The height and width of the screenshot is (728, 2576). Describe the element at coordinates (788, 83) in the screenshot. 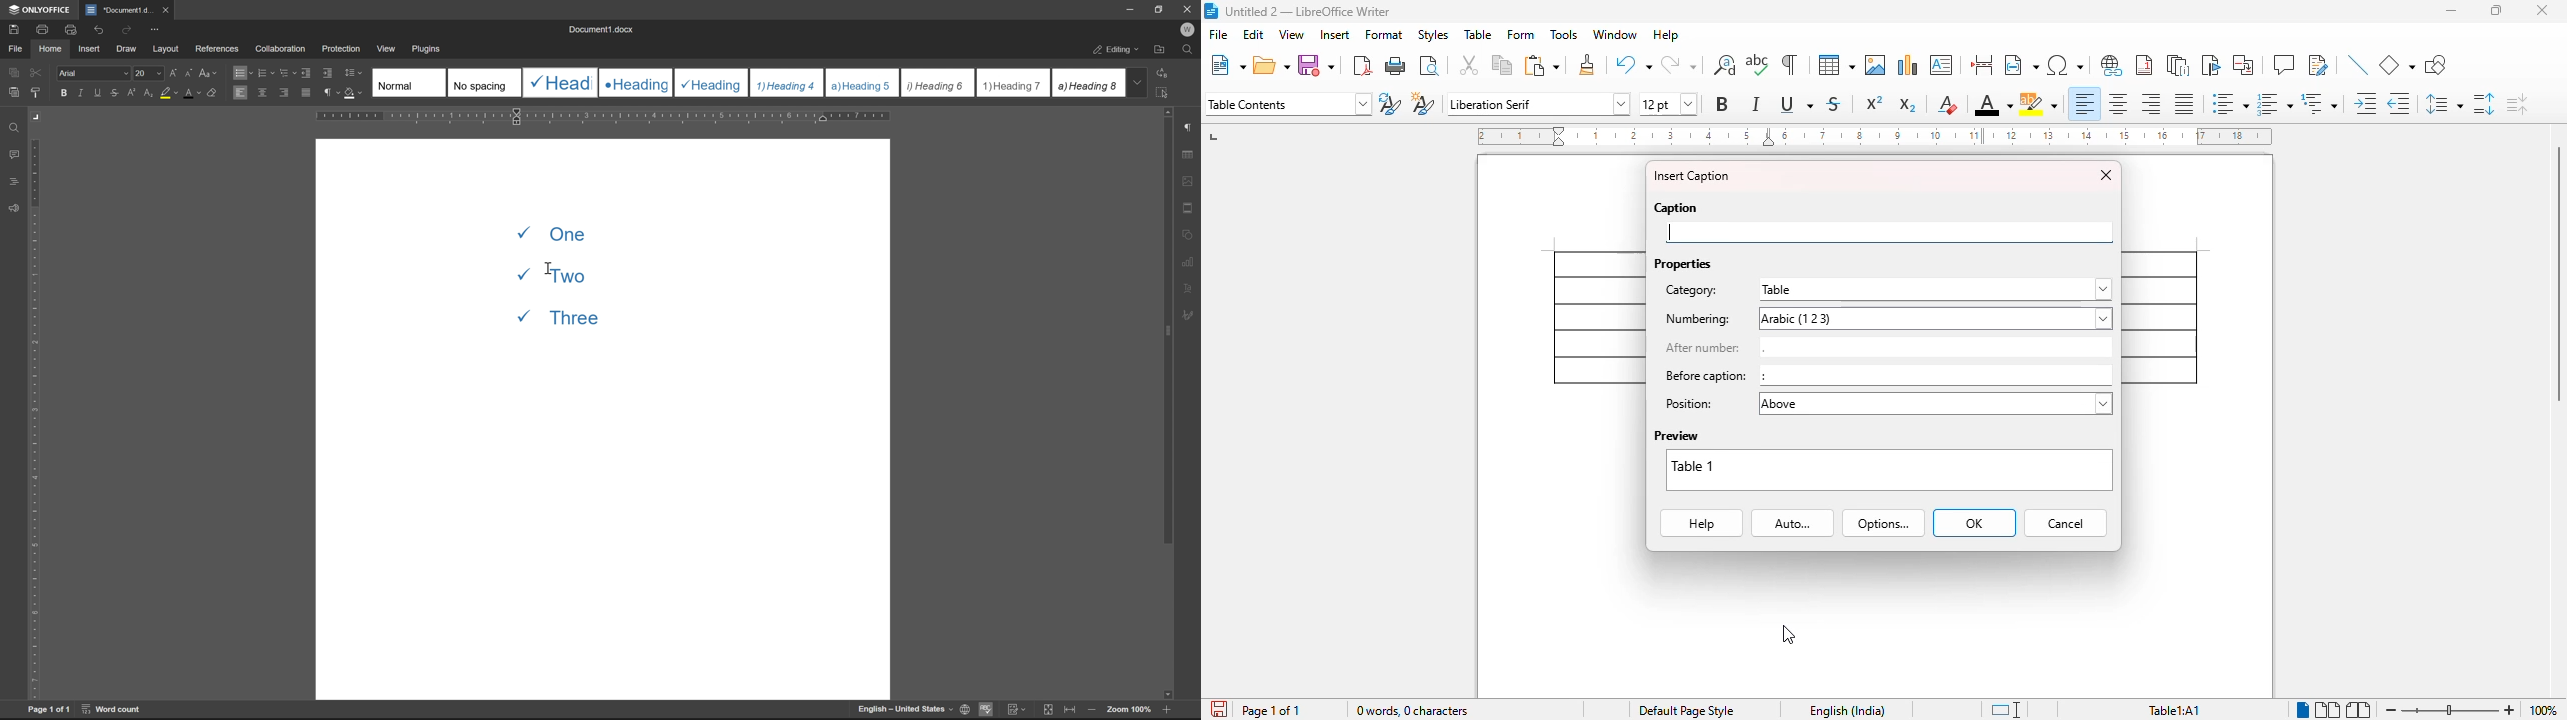

I see `Heading 4` at that location.